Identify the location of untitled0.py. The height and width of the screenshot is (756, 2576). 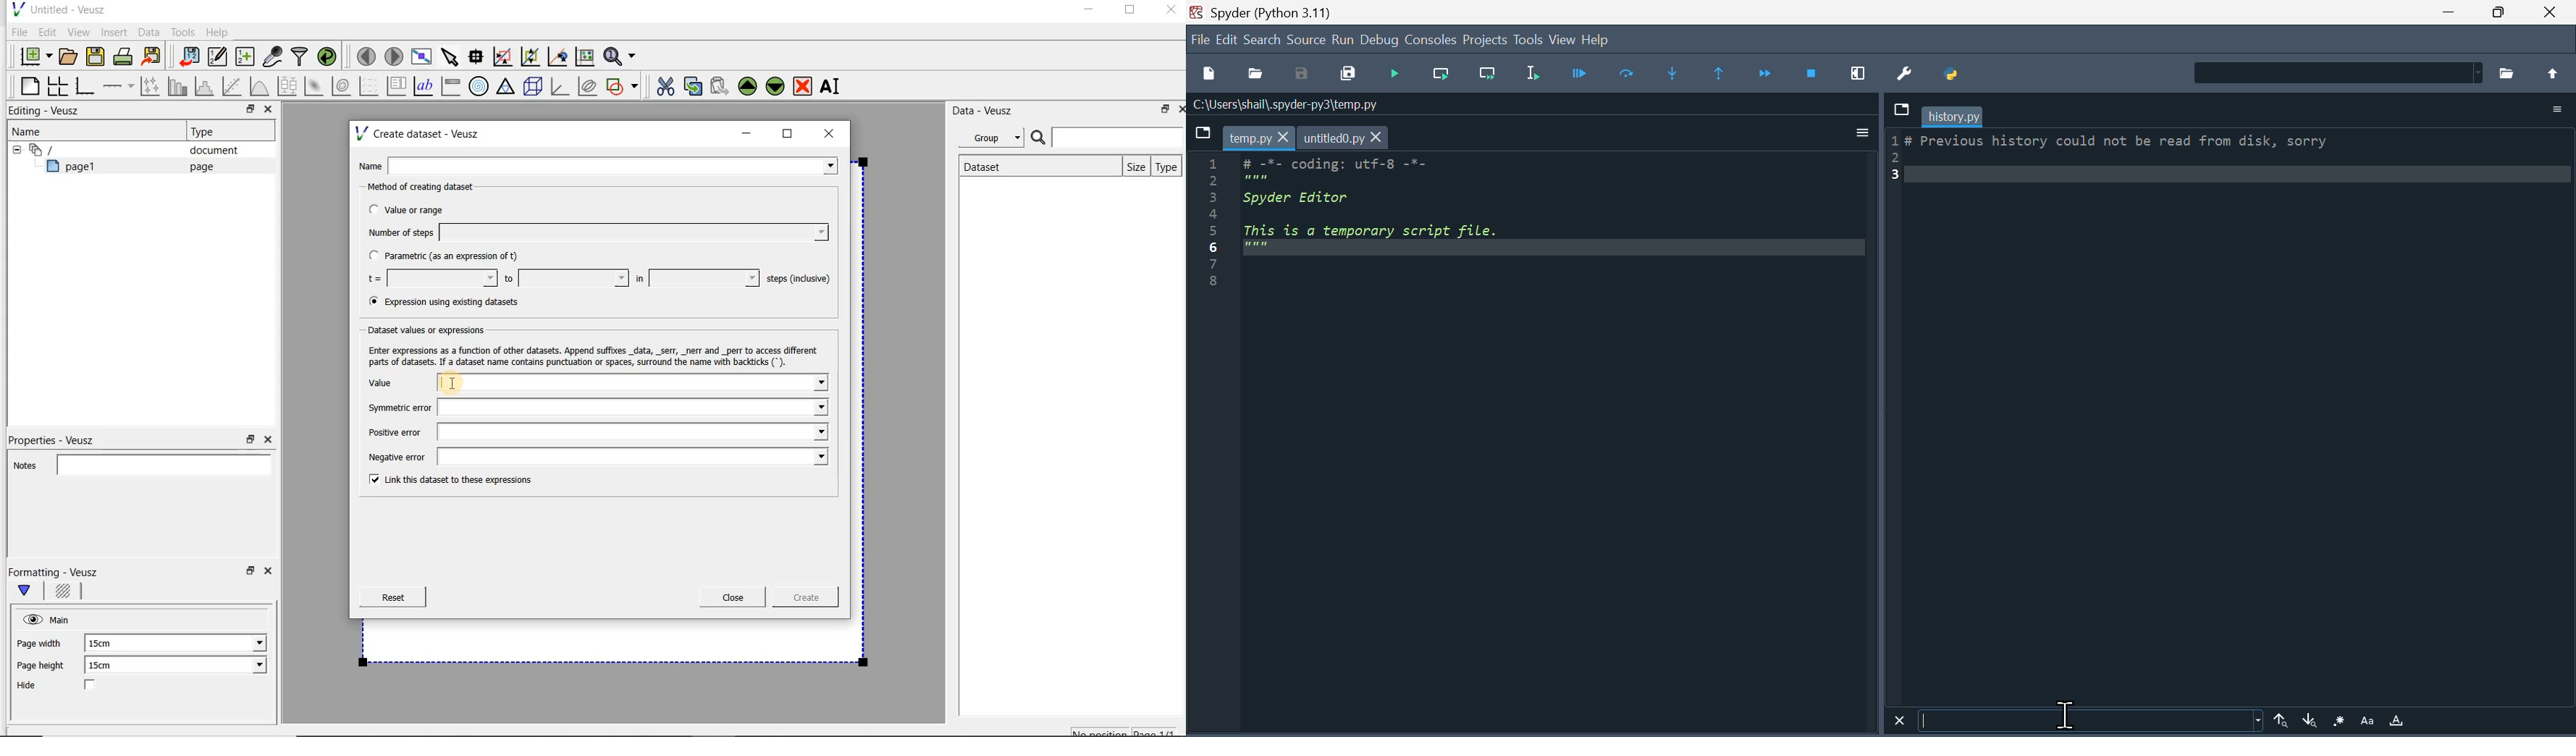
(1344, 138).